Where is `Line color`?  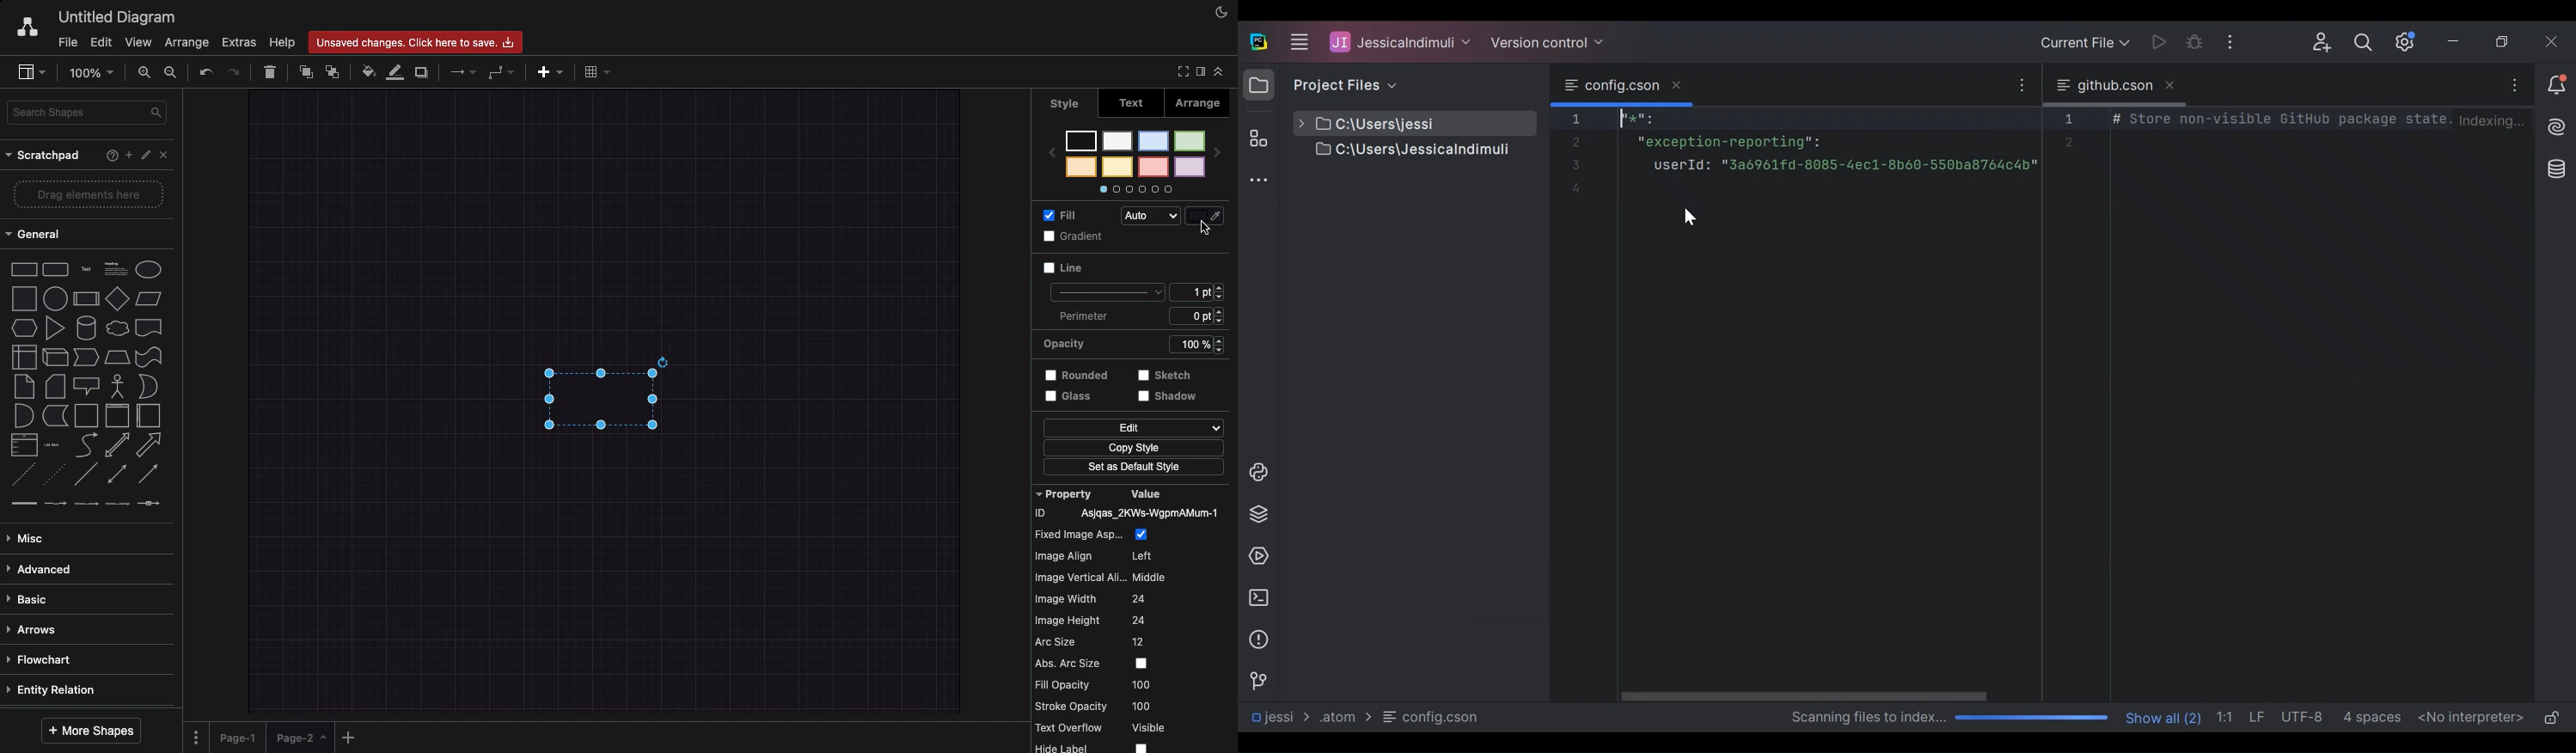 Line color is located at coordinates (1208, 212).